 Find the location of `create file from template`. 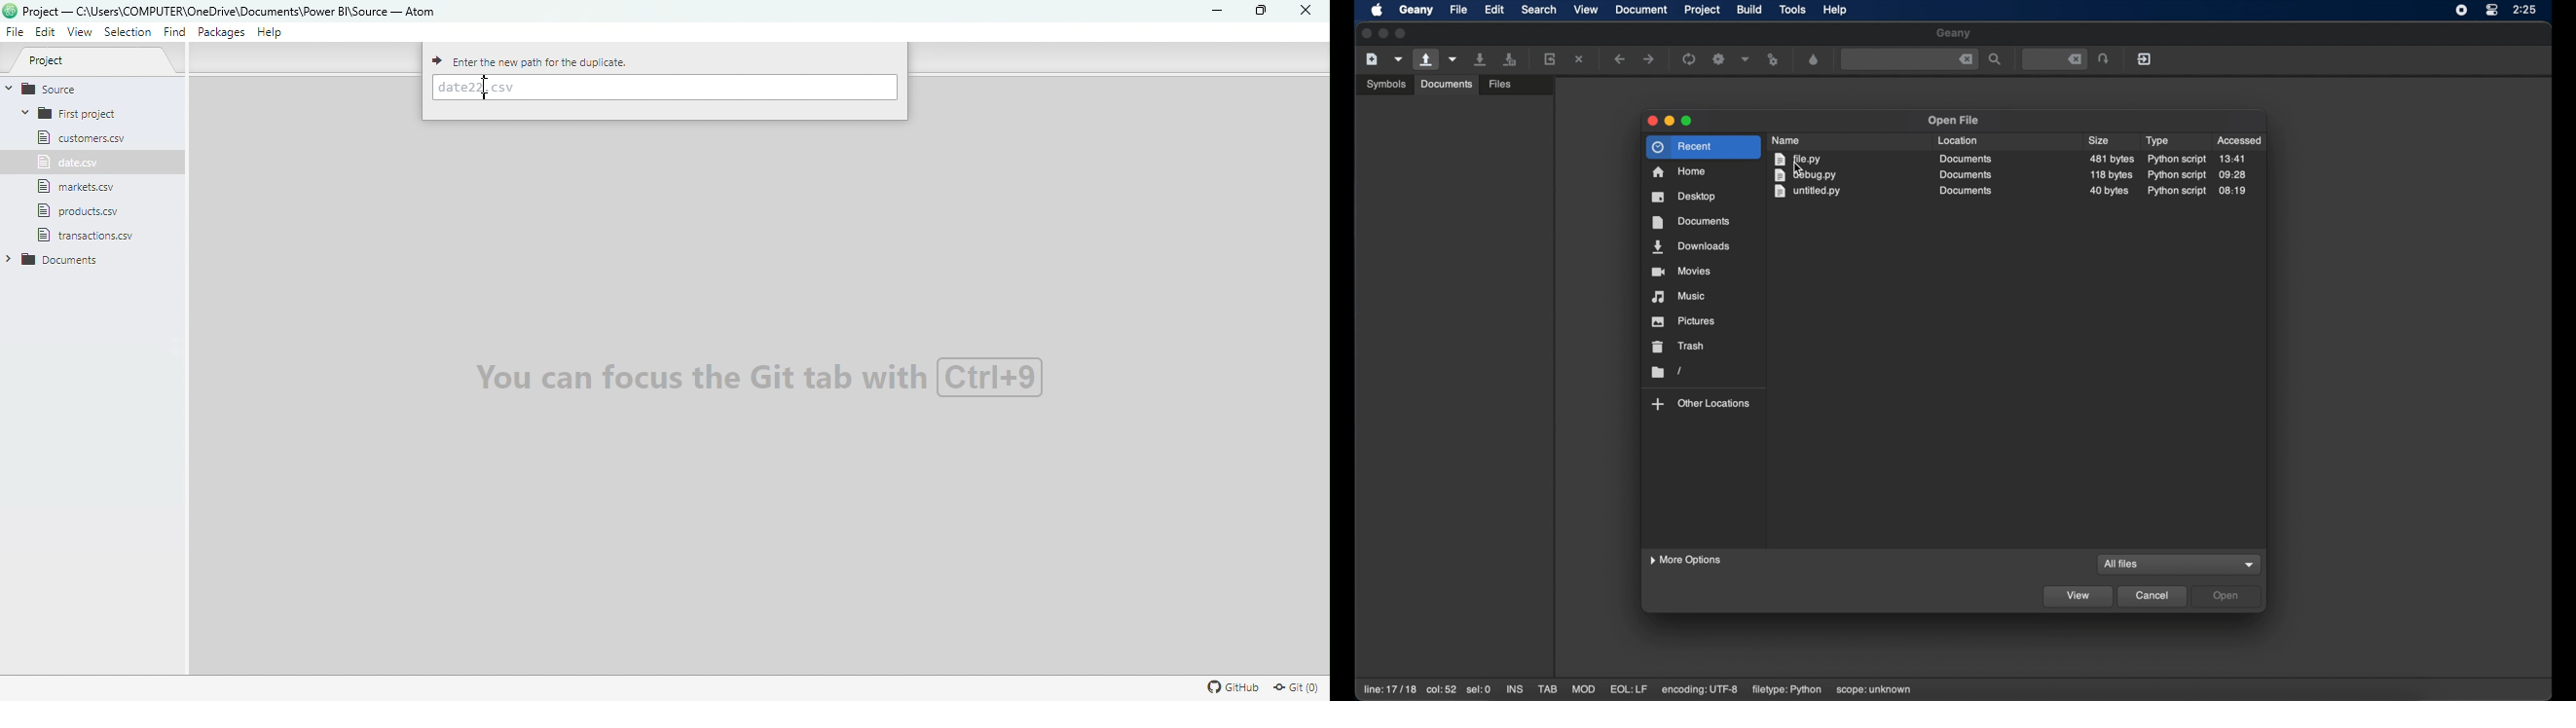

create file from template is located at coordinates (1399, 59).